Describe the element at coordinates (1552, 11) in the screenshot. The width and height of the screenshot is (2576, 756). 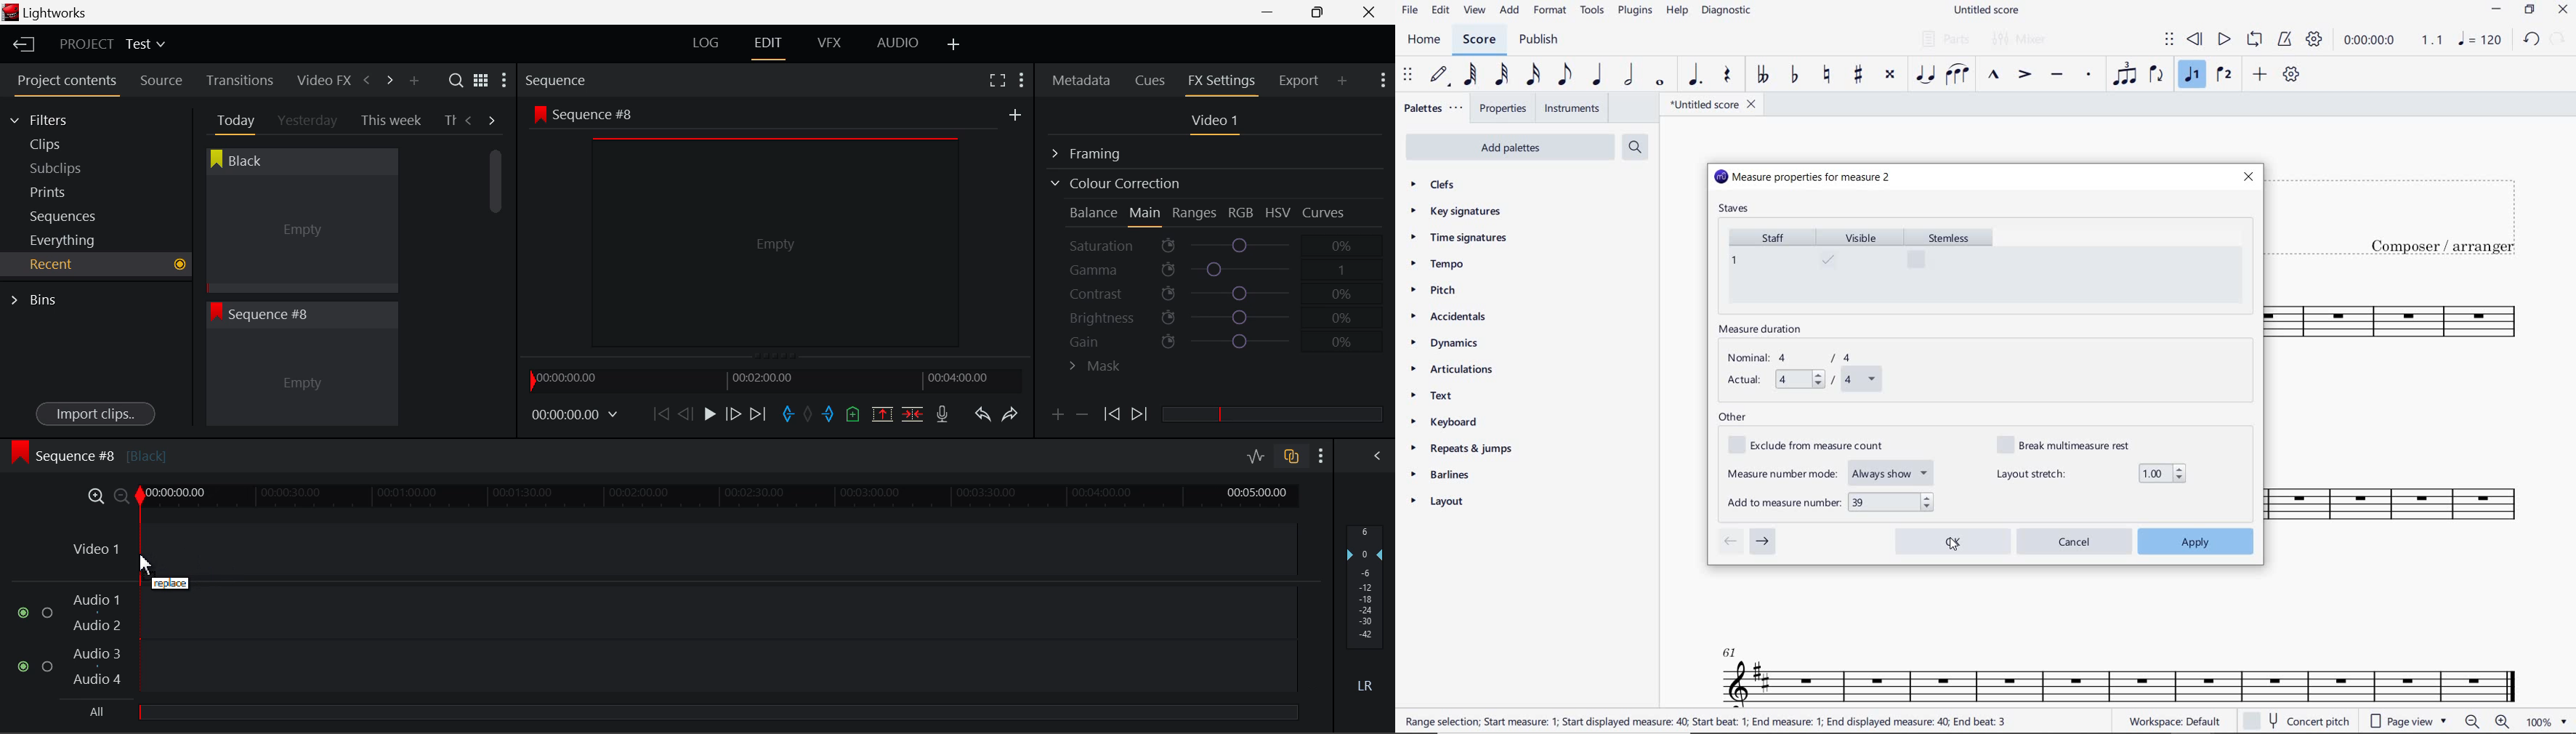
I see `FORMAT` at that location.